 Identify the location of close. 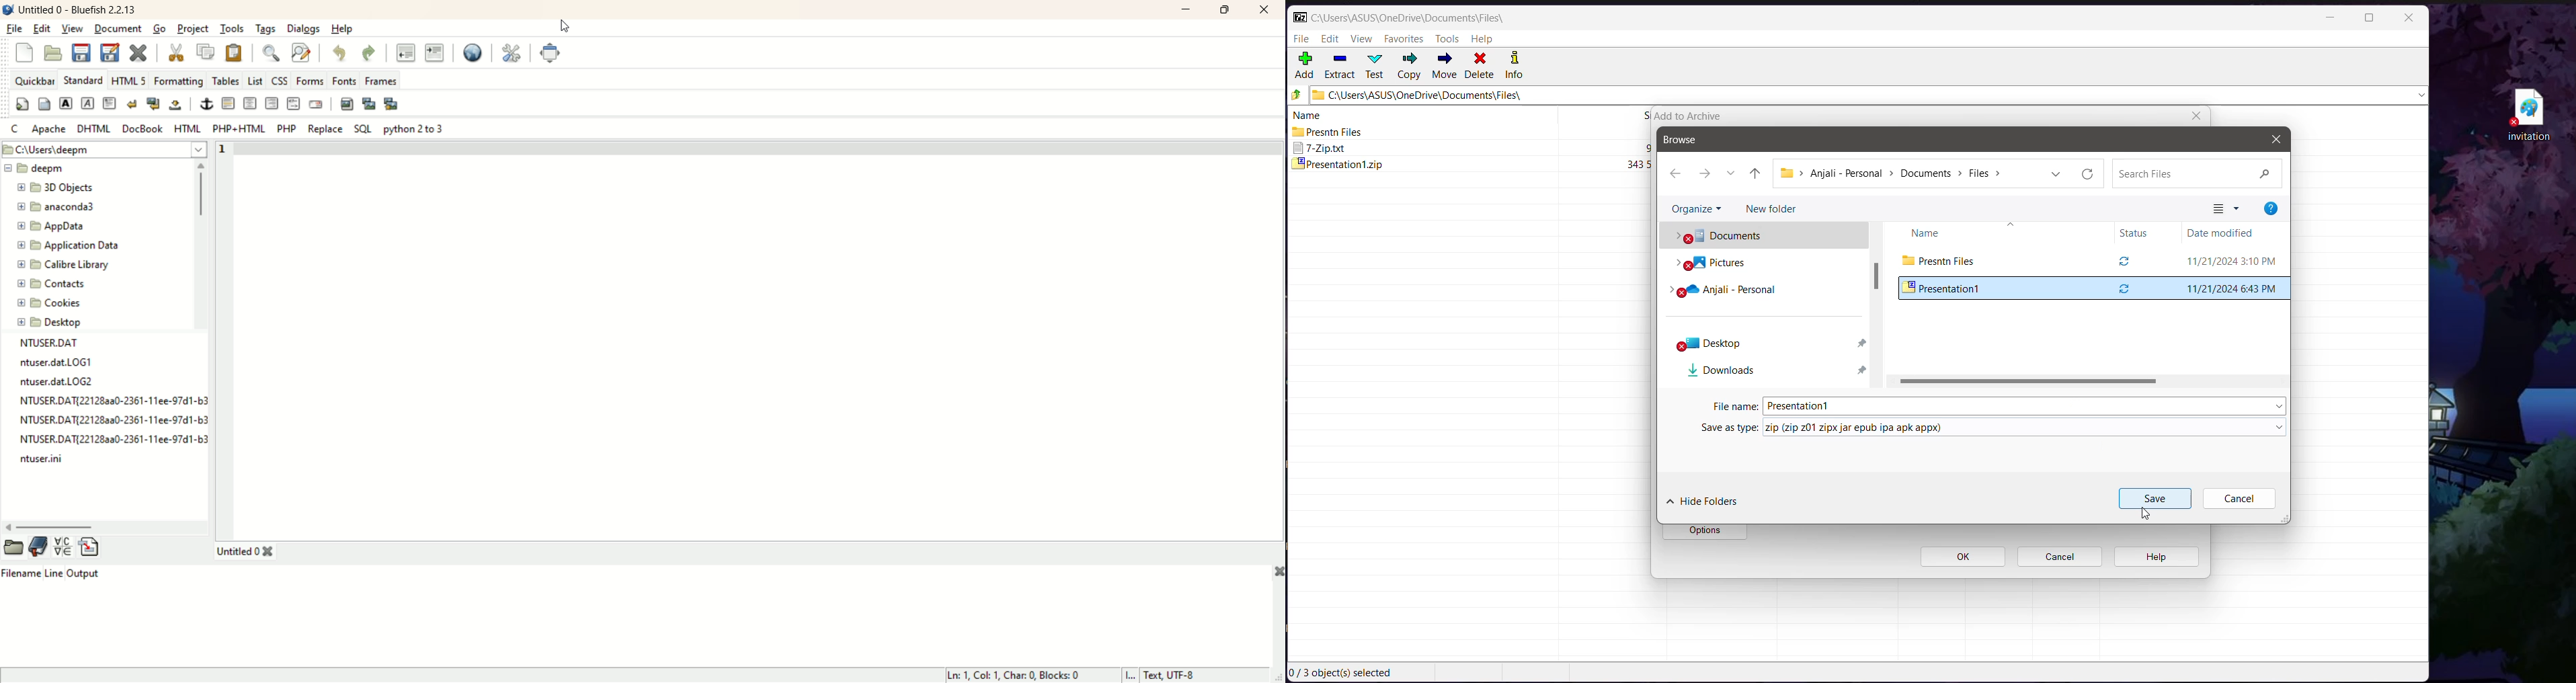
(2198, 116).